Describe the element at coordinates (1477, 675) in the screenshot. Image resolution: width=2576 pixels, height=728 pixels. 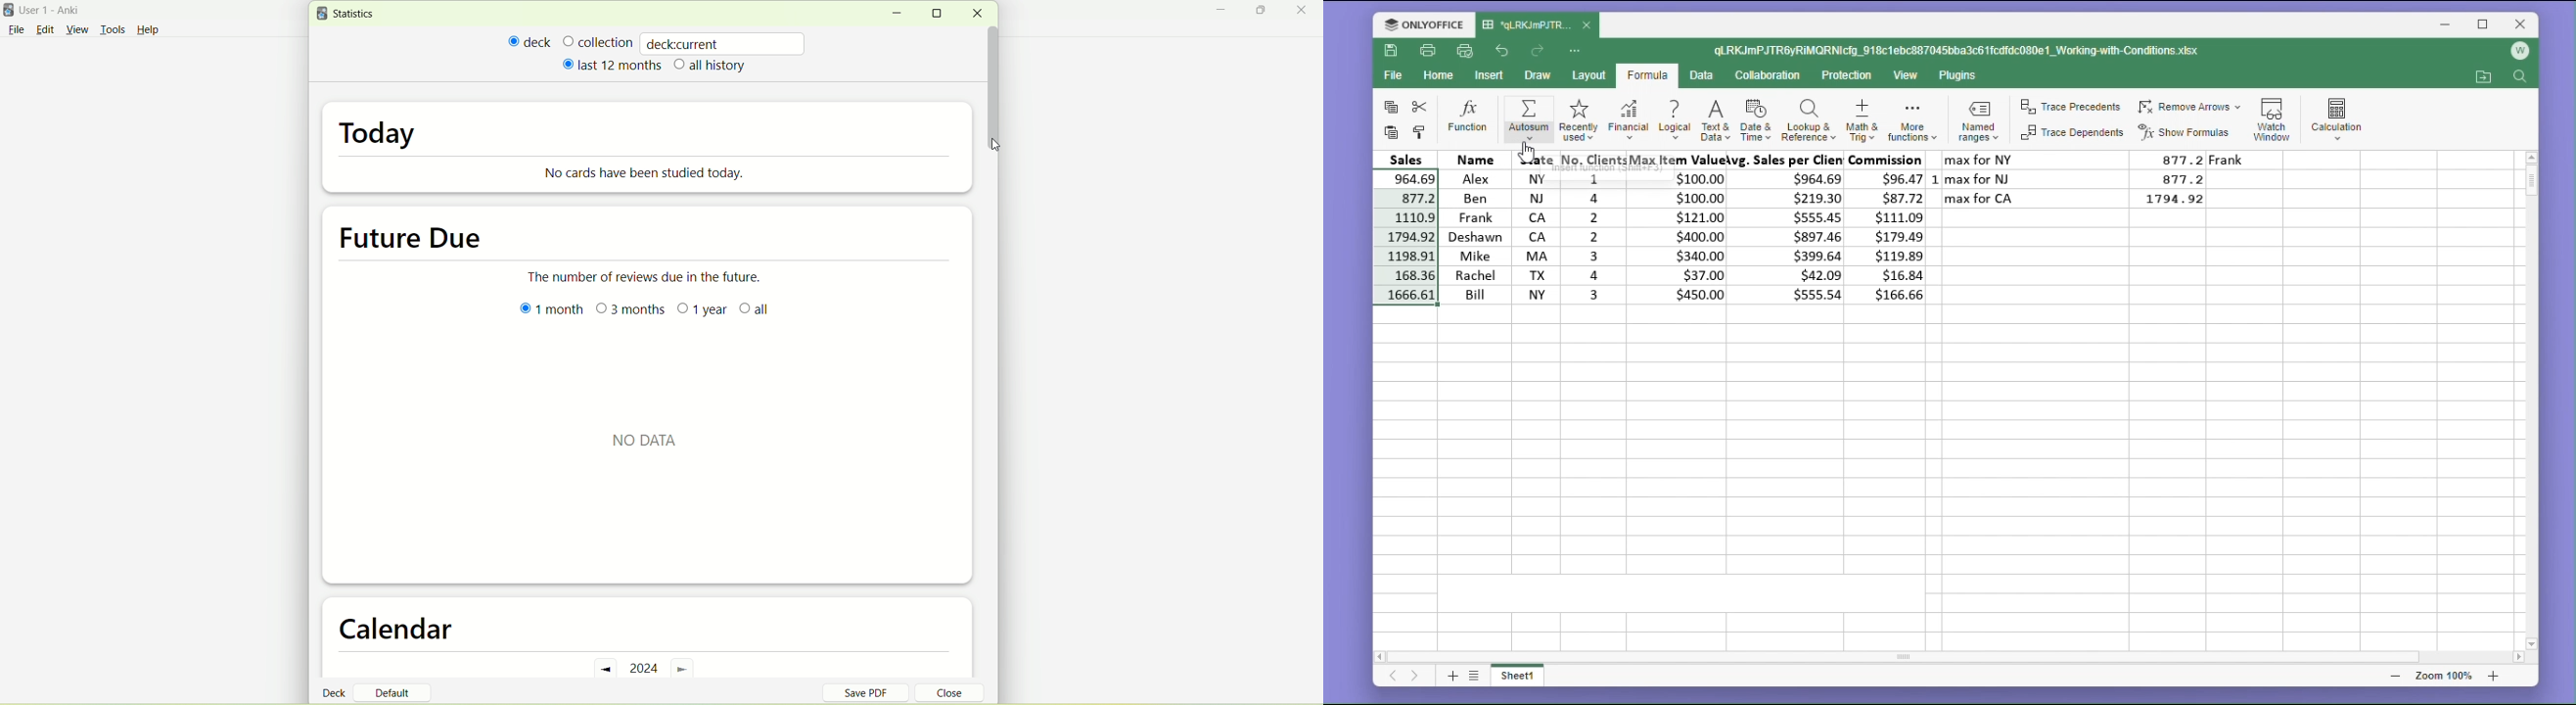
I see `list of sheets` at that location.